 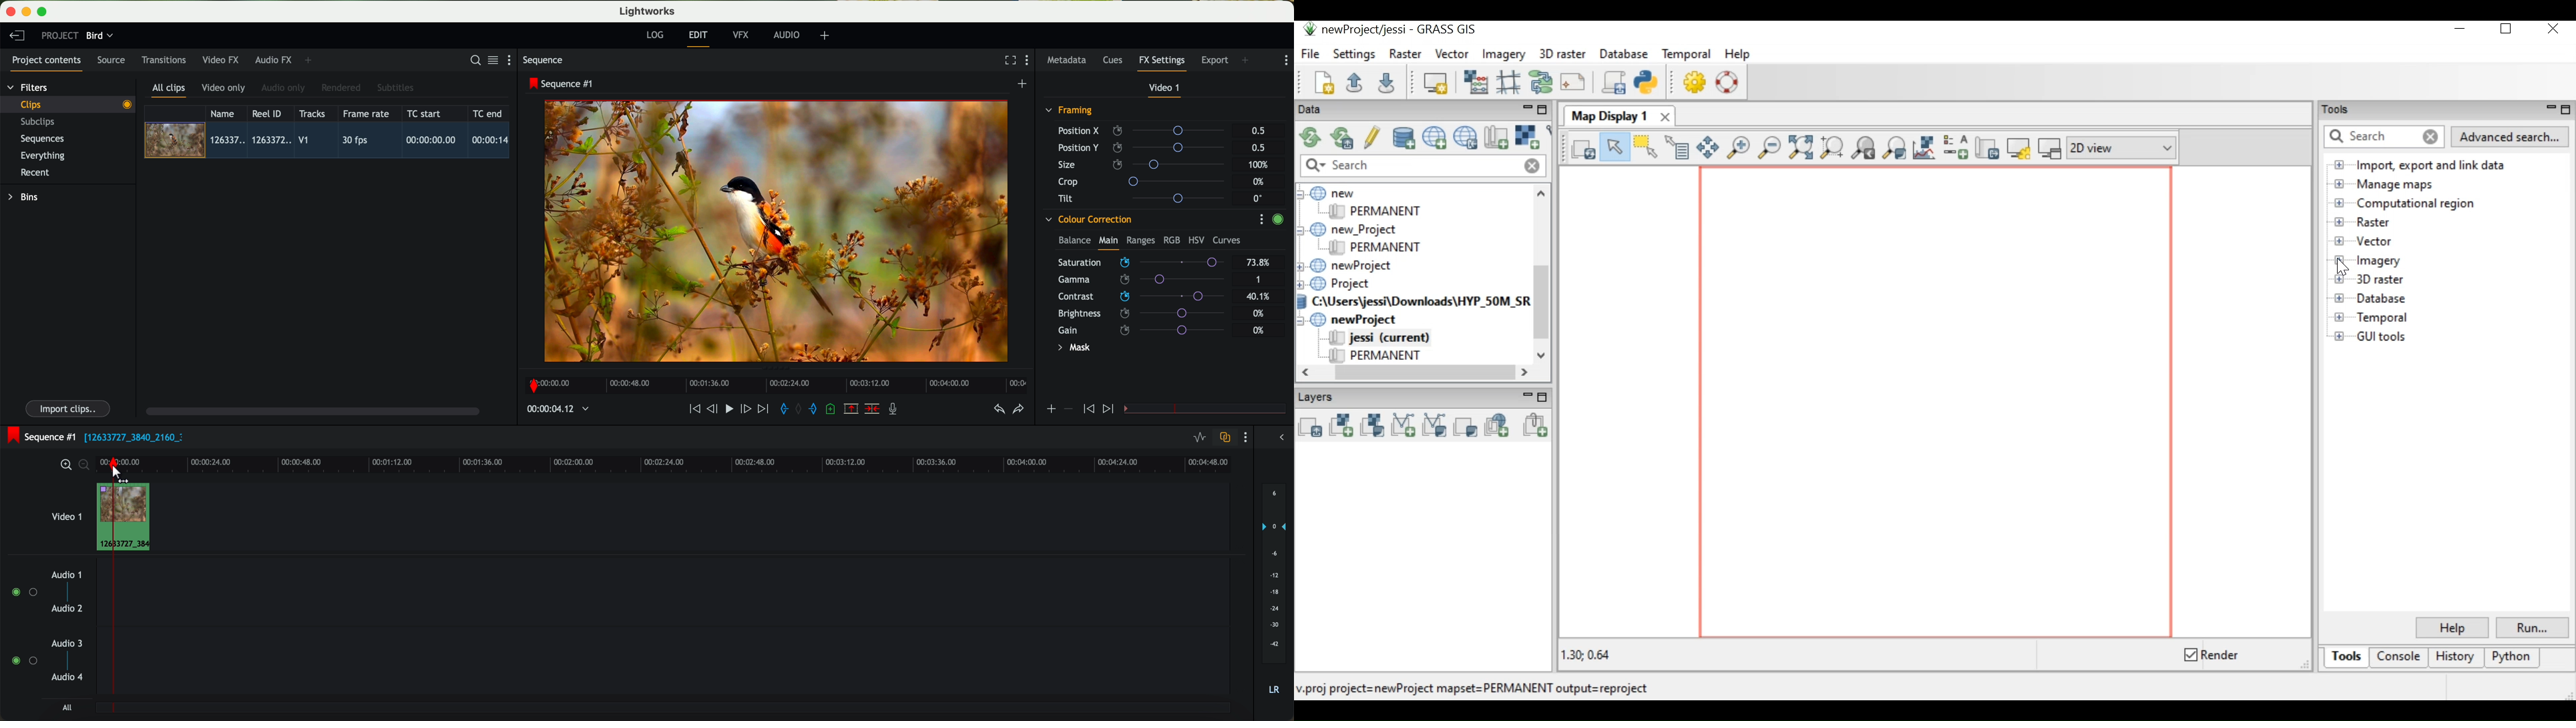 What do you see at coordinates (763, 409) in the screenshot?
I see `move foward` at bounding box center [763, 409].